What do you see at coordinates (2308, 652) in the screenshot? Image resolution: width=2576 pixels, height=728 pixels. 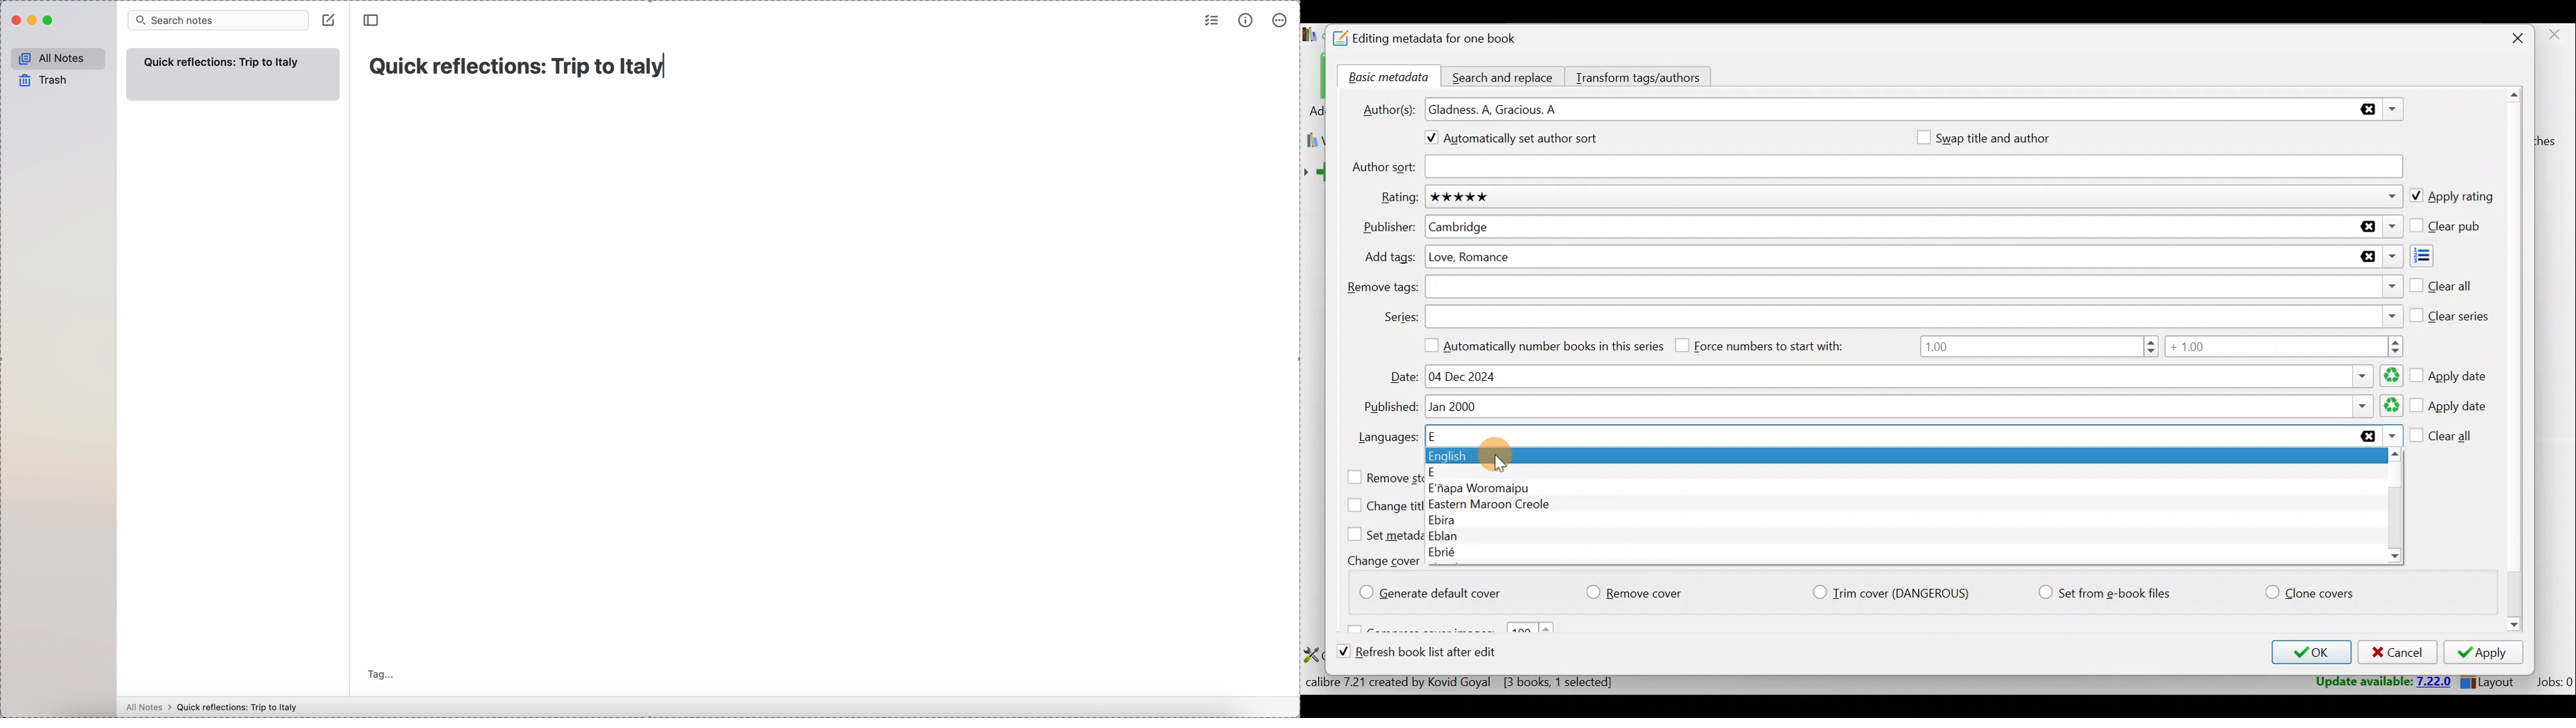 I see `OK` at bounding box center [2308, 652].